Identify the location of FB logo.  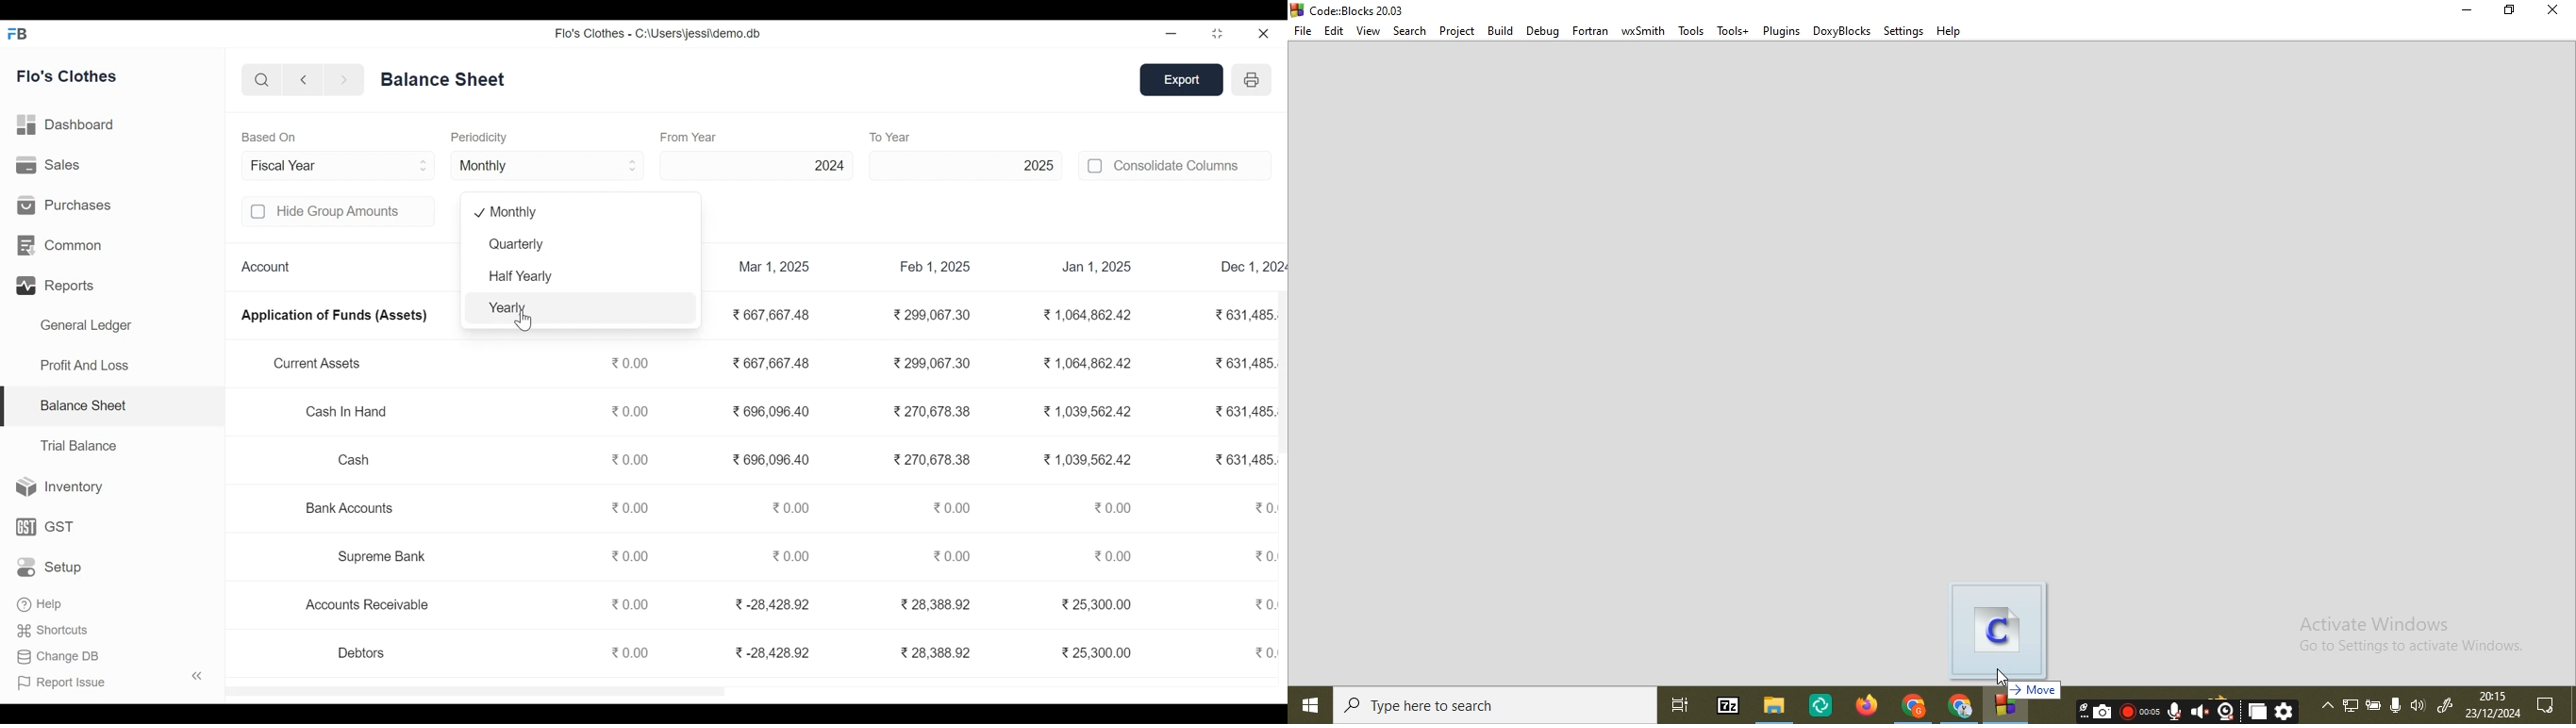
(18, 33).